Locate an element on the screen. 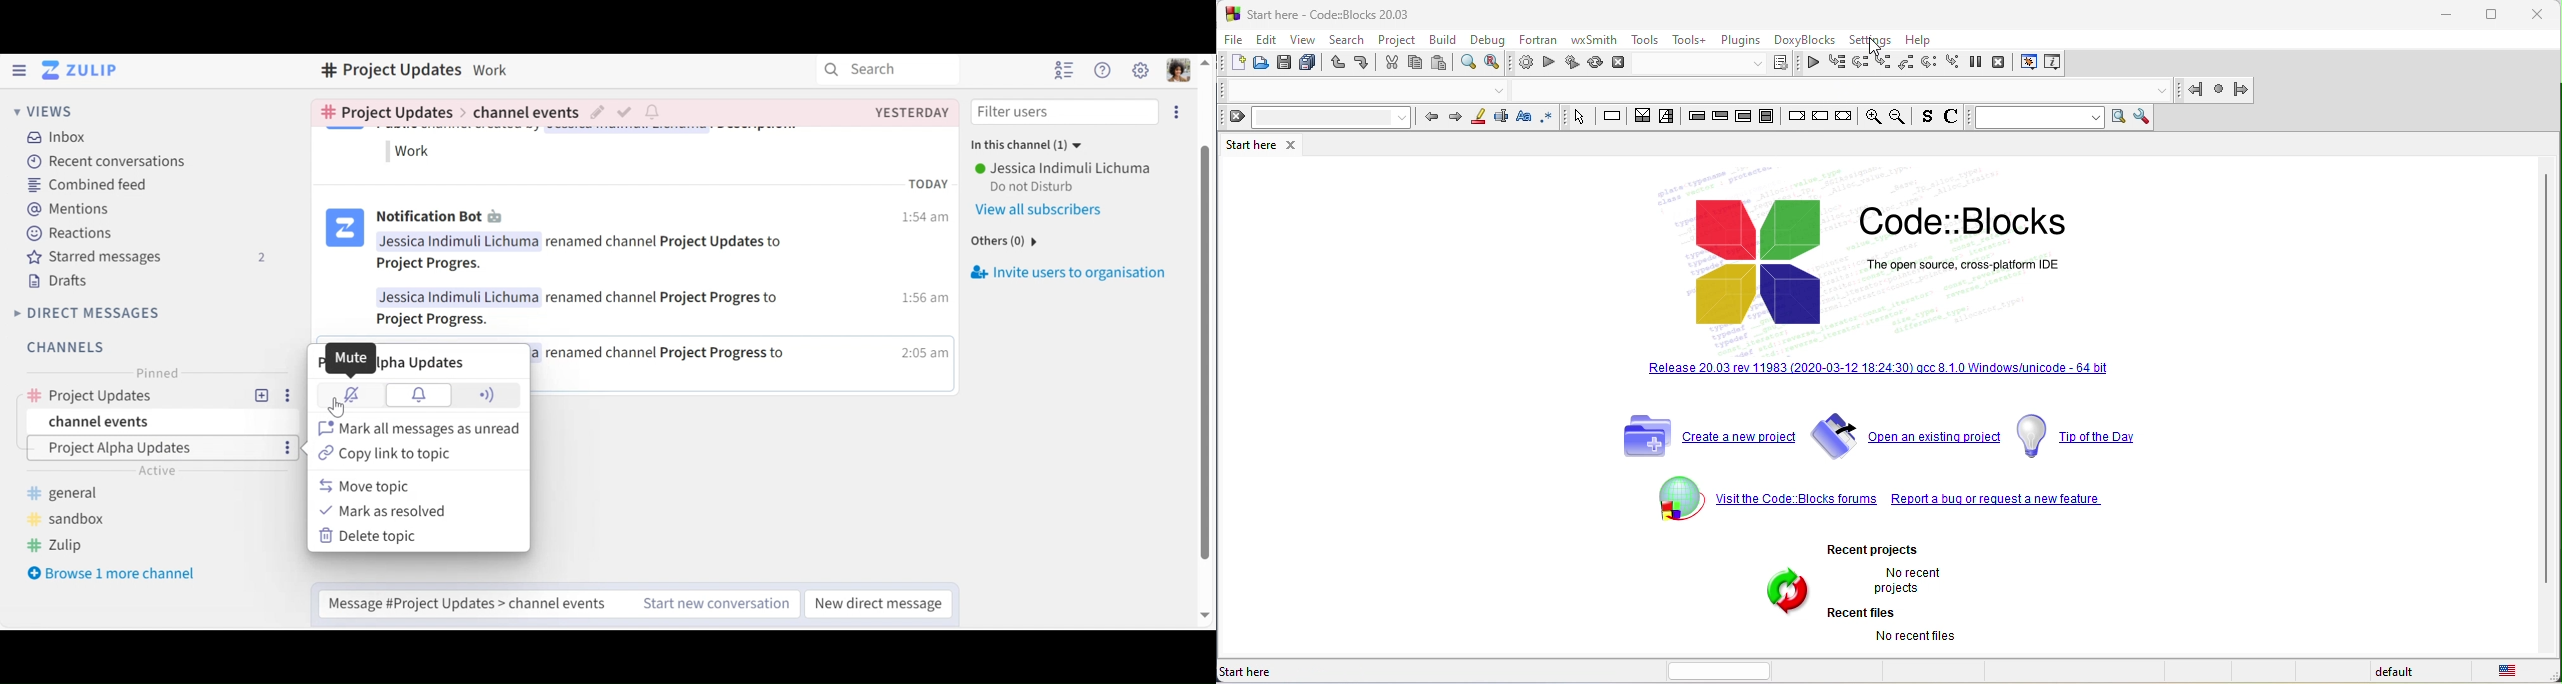 The width and height of the screenshot is (2576, 700). Message #Project Updates > channel events is located at coordinates (472, 604).